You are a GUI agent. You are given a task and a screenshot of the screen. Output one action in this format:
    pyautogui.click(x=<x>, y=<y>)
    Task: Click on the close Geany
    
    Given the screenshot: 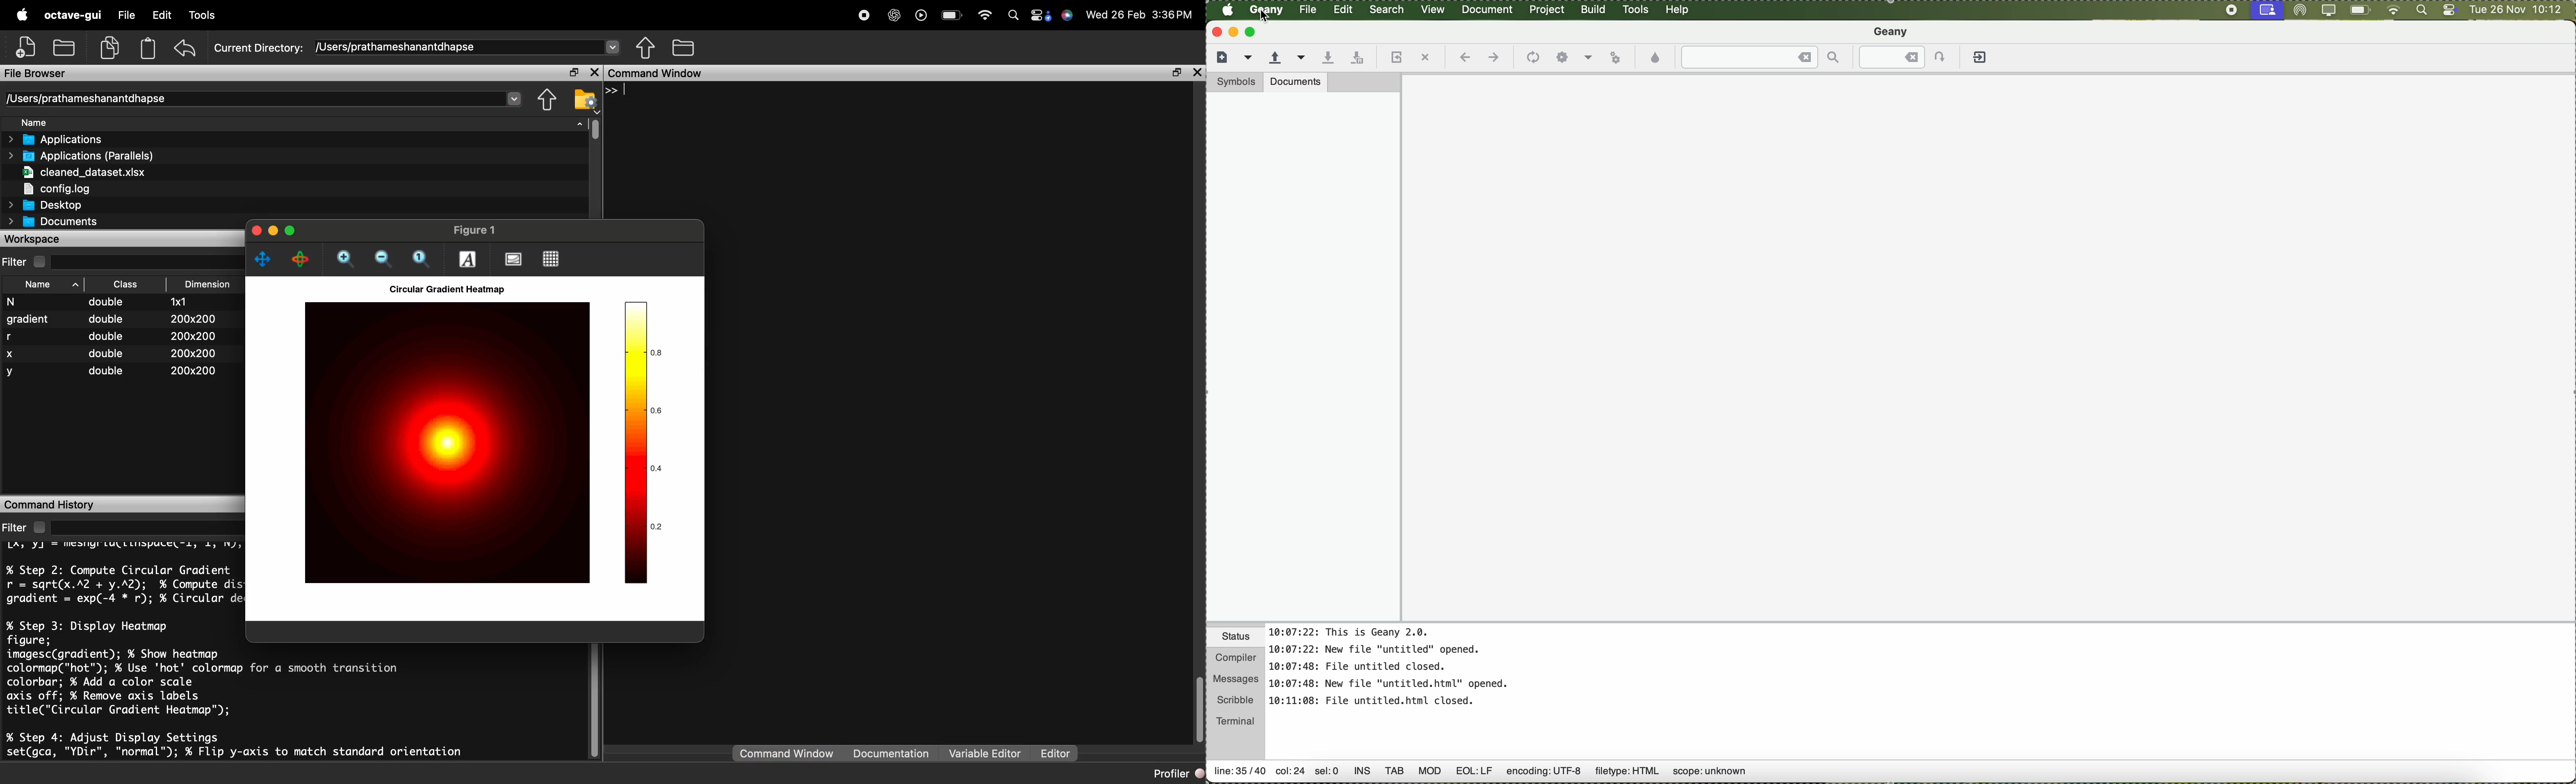 What is the action you would take?
    pyautogui.click(x=1217, y=32)
    